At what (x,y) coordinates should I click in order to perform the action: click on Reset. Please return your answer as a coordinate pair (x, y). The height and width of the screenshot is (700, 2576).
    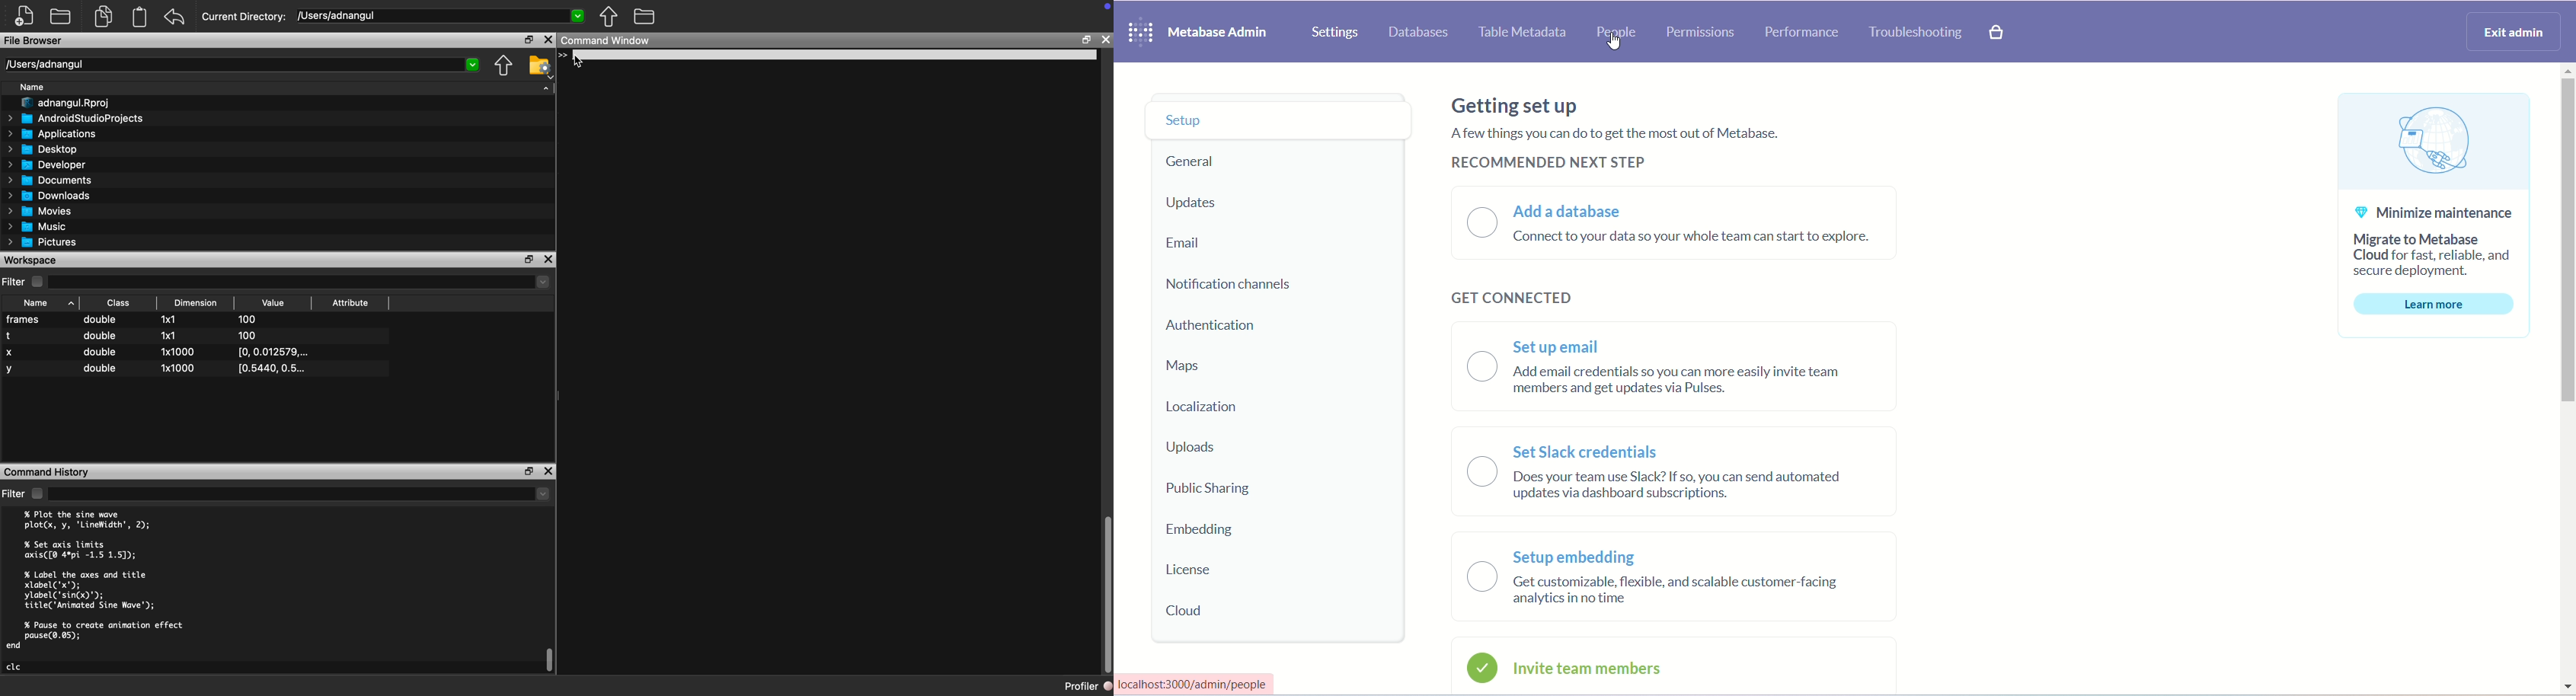
    Looking at the image, I should click on (174, 18).